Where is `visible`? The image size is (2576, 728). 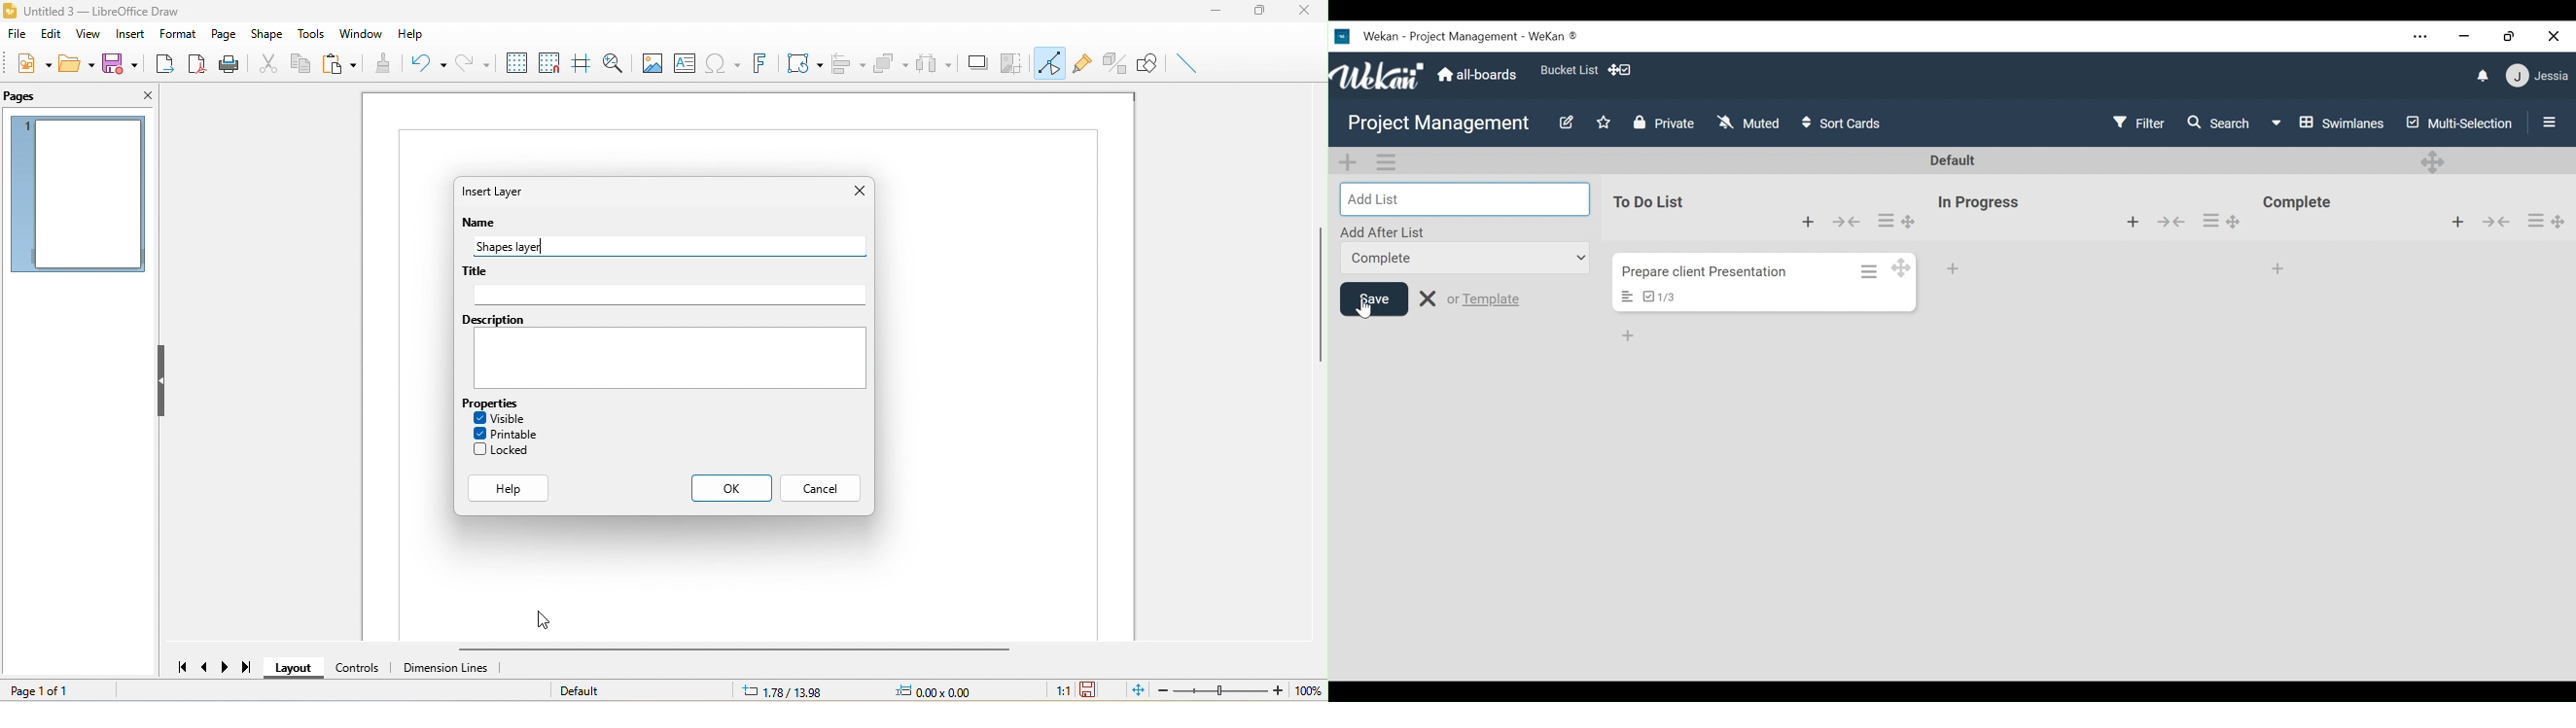 visible is located at coordinates (503, 417).